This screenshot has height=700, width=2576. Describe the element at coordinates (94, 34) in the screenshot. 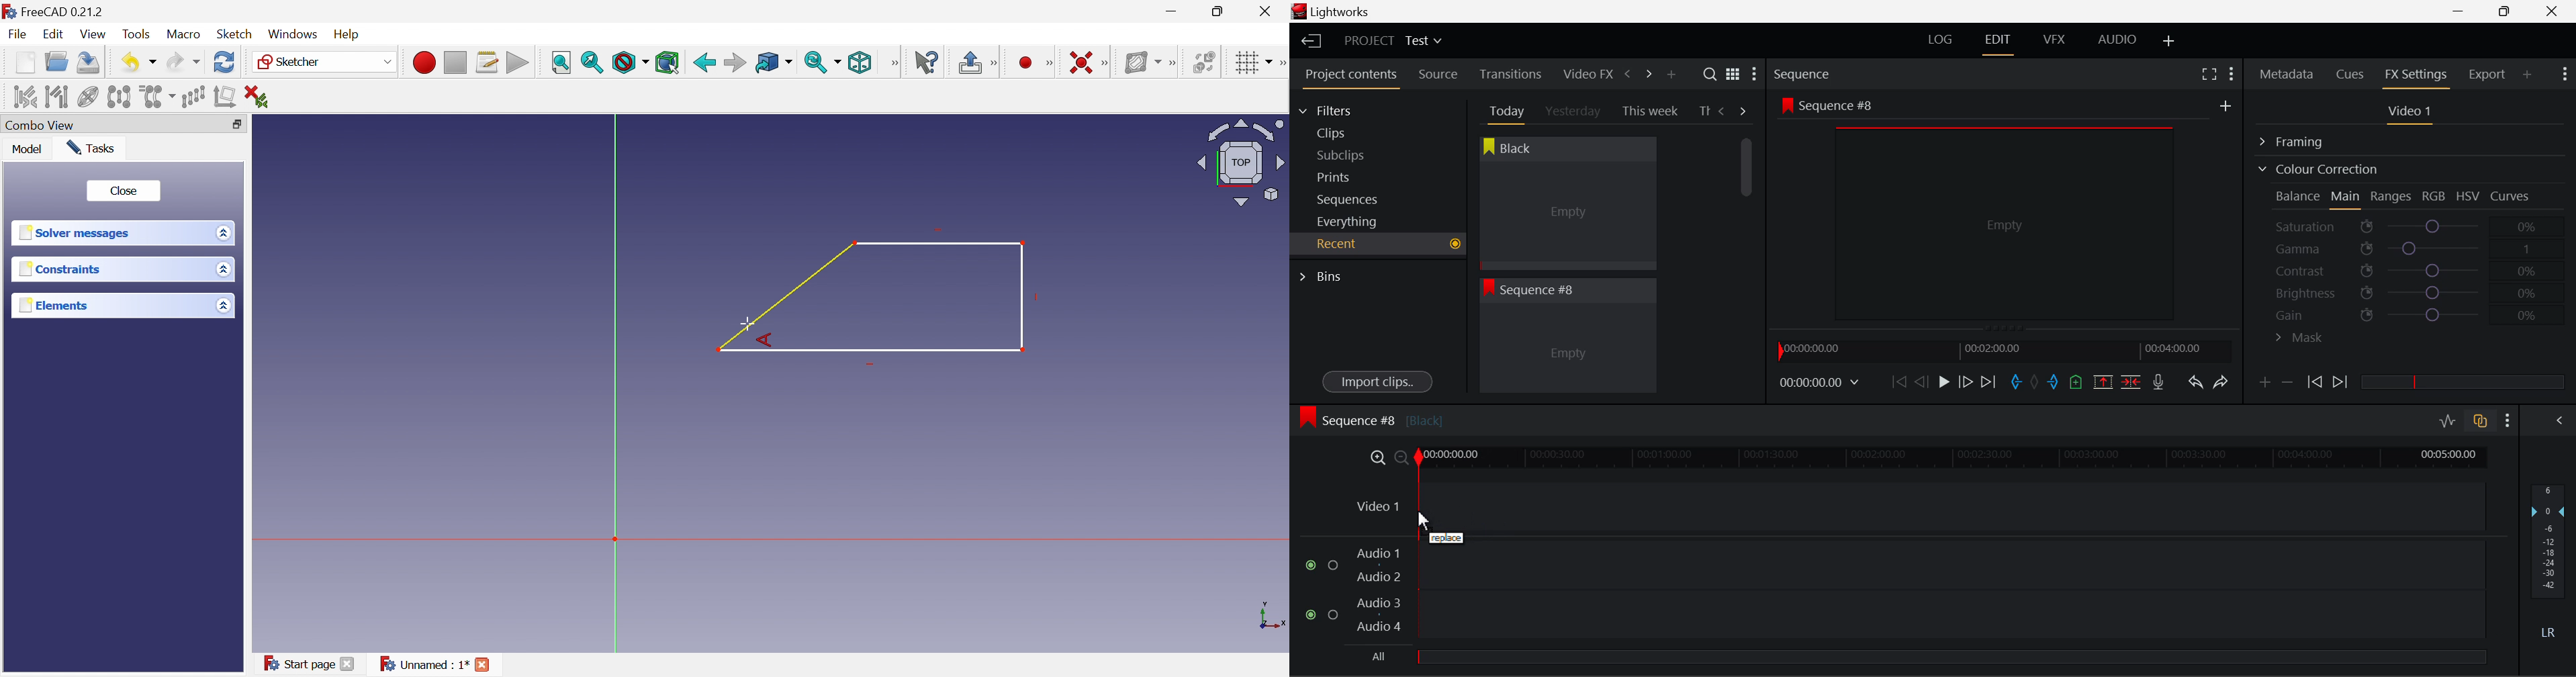

I see `View` at that location.